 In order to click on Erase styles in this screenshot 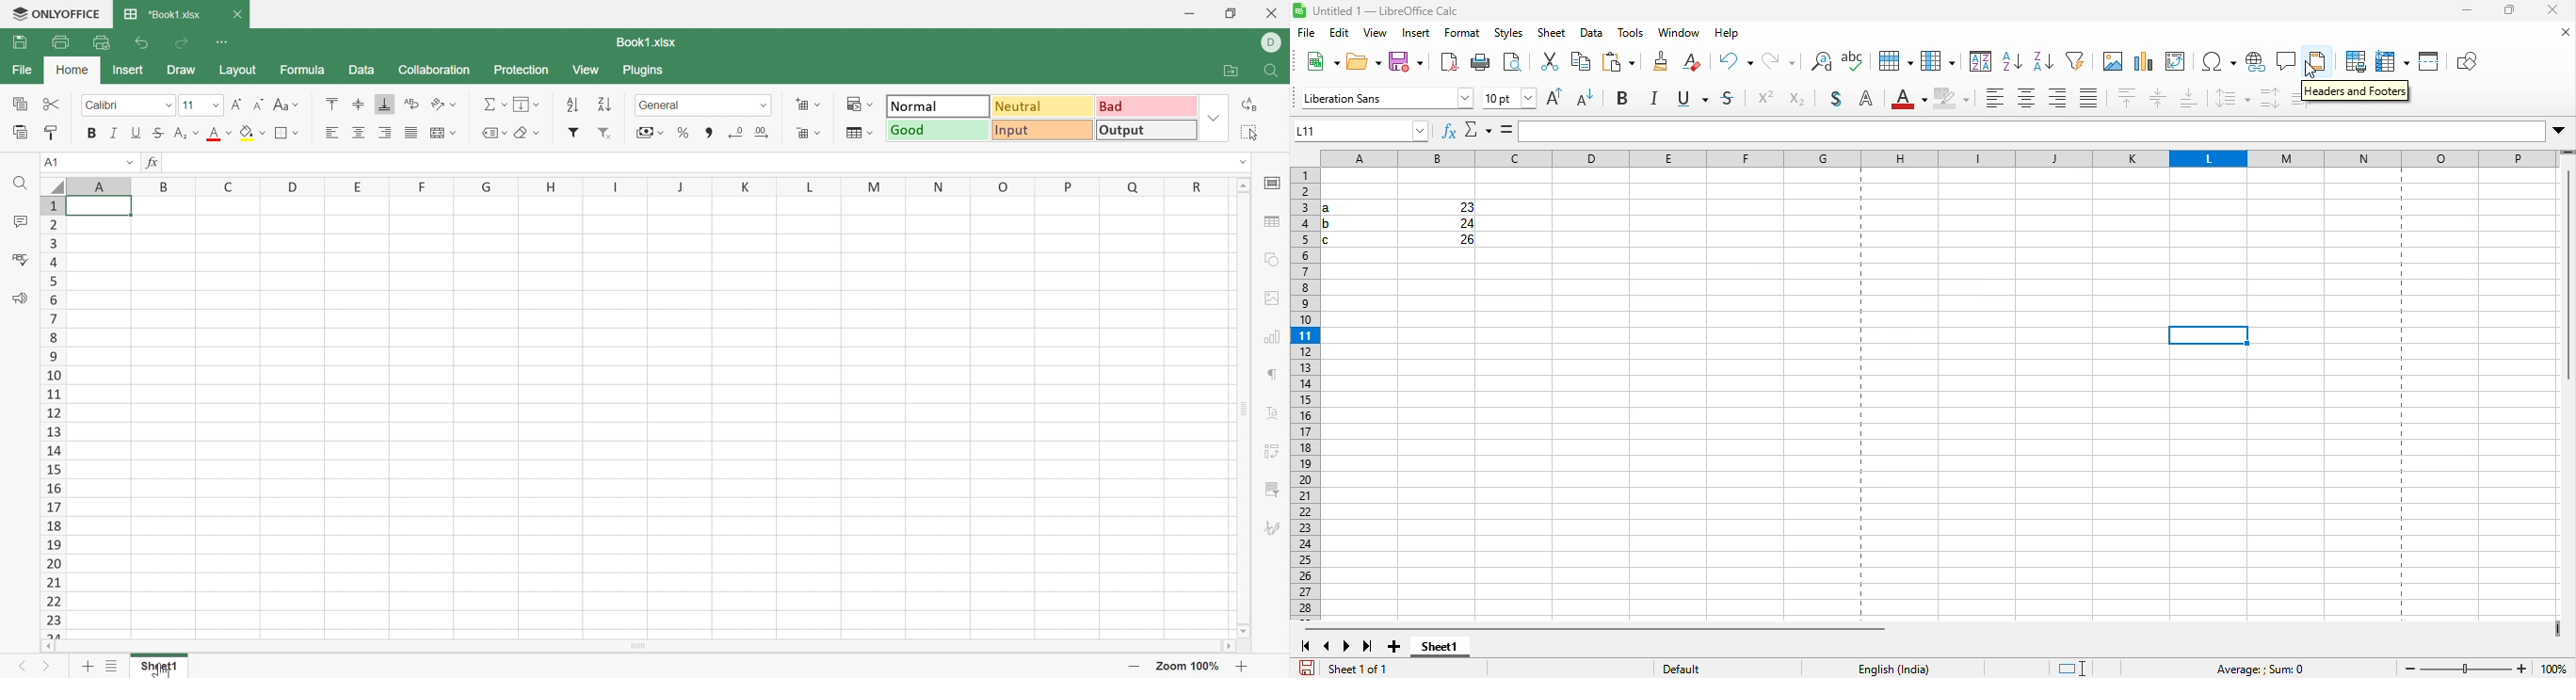, I will do `click(534, 133)`.